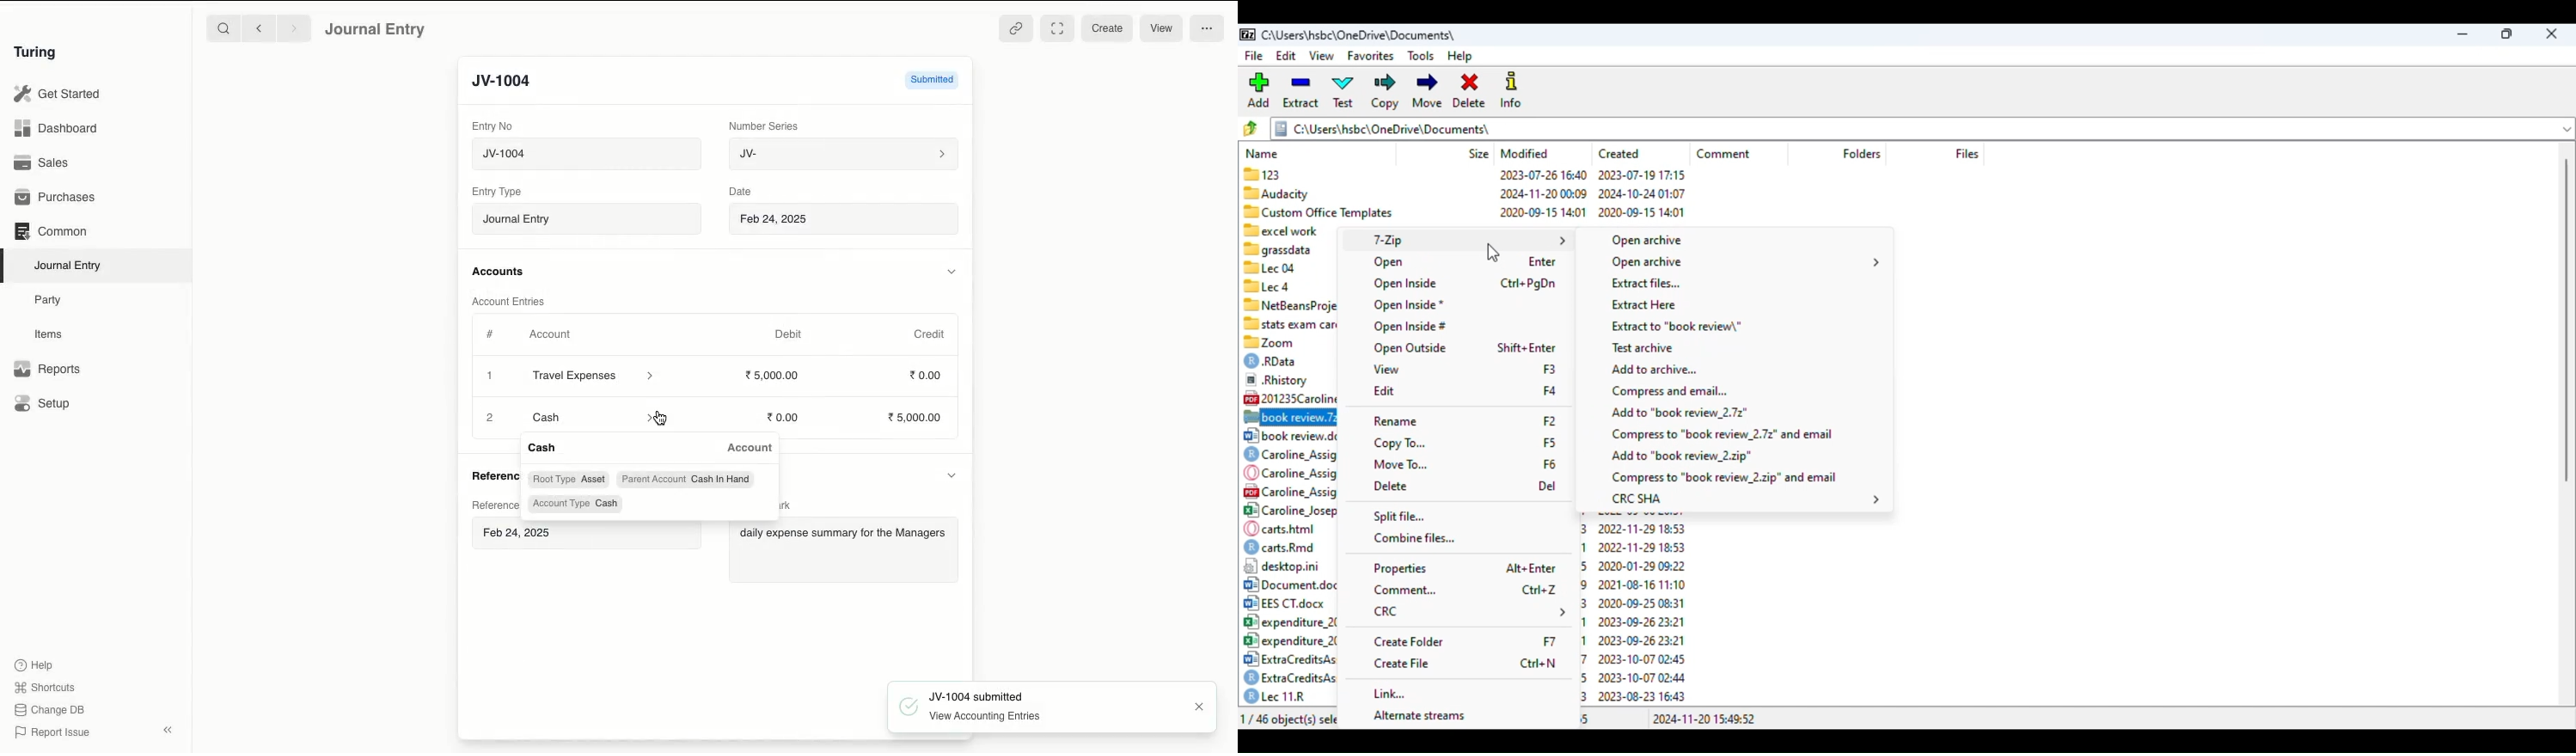 The image size is (2576, 756). Describe the element at coordinates (56, 129) in the screenshot. I see `Dashboard` at that location.